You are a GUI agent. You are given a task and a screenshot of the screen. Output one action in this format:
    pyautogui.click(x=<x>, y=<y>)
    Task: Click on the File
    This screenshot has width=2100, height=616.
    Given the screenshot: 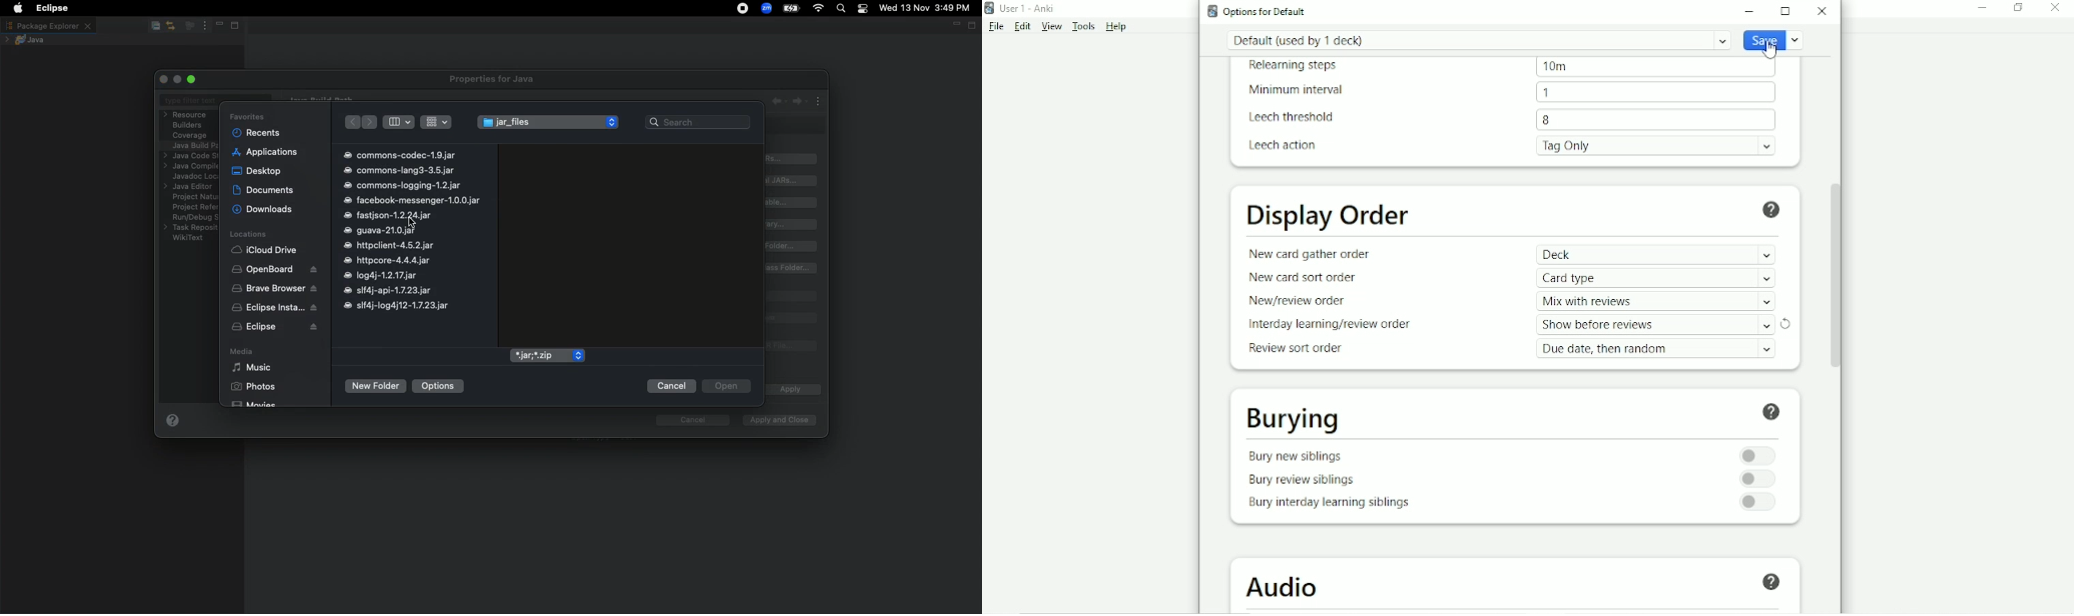 What is the action you would take?
    pyautogui.click(x=996, y=26)
    